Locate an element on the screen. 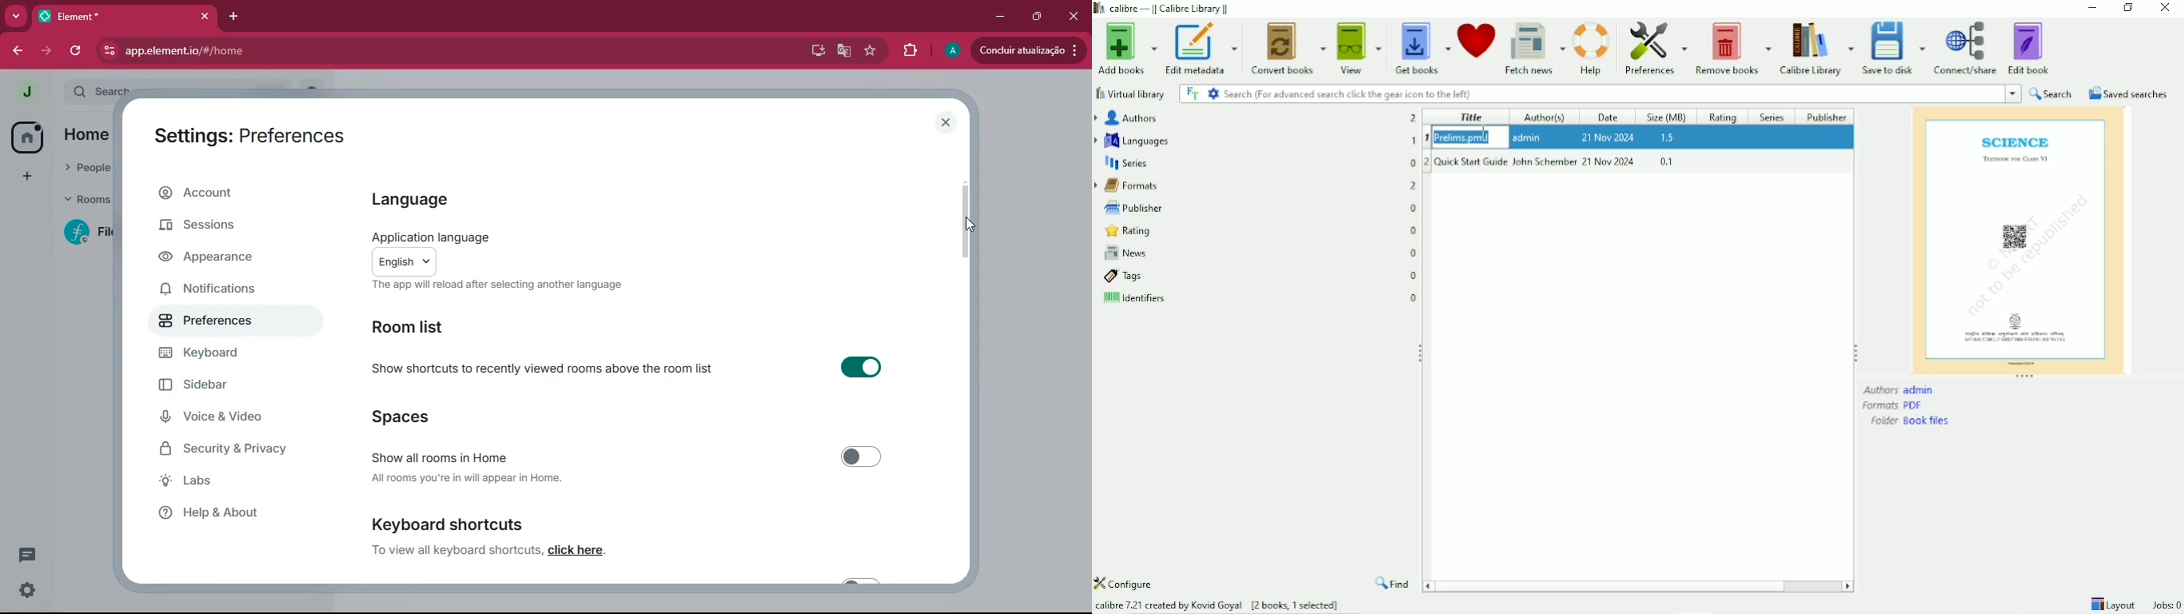  Quick Start Guide is located at coordinates (1471, 161).